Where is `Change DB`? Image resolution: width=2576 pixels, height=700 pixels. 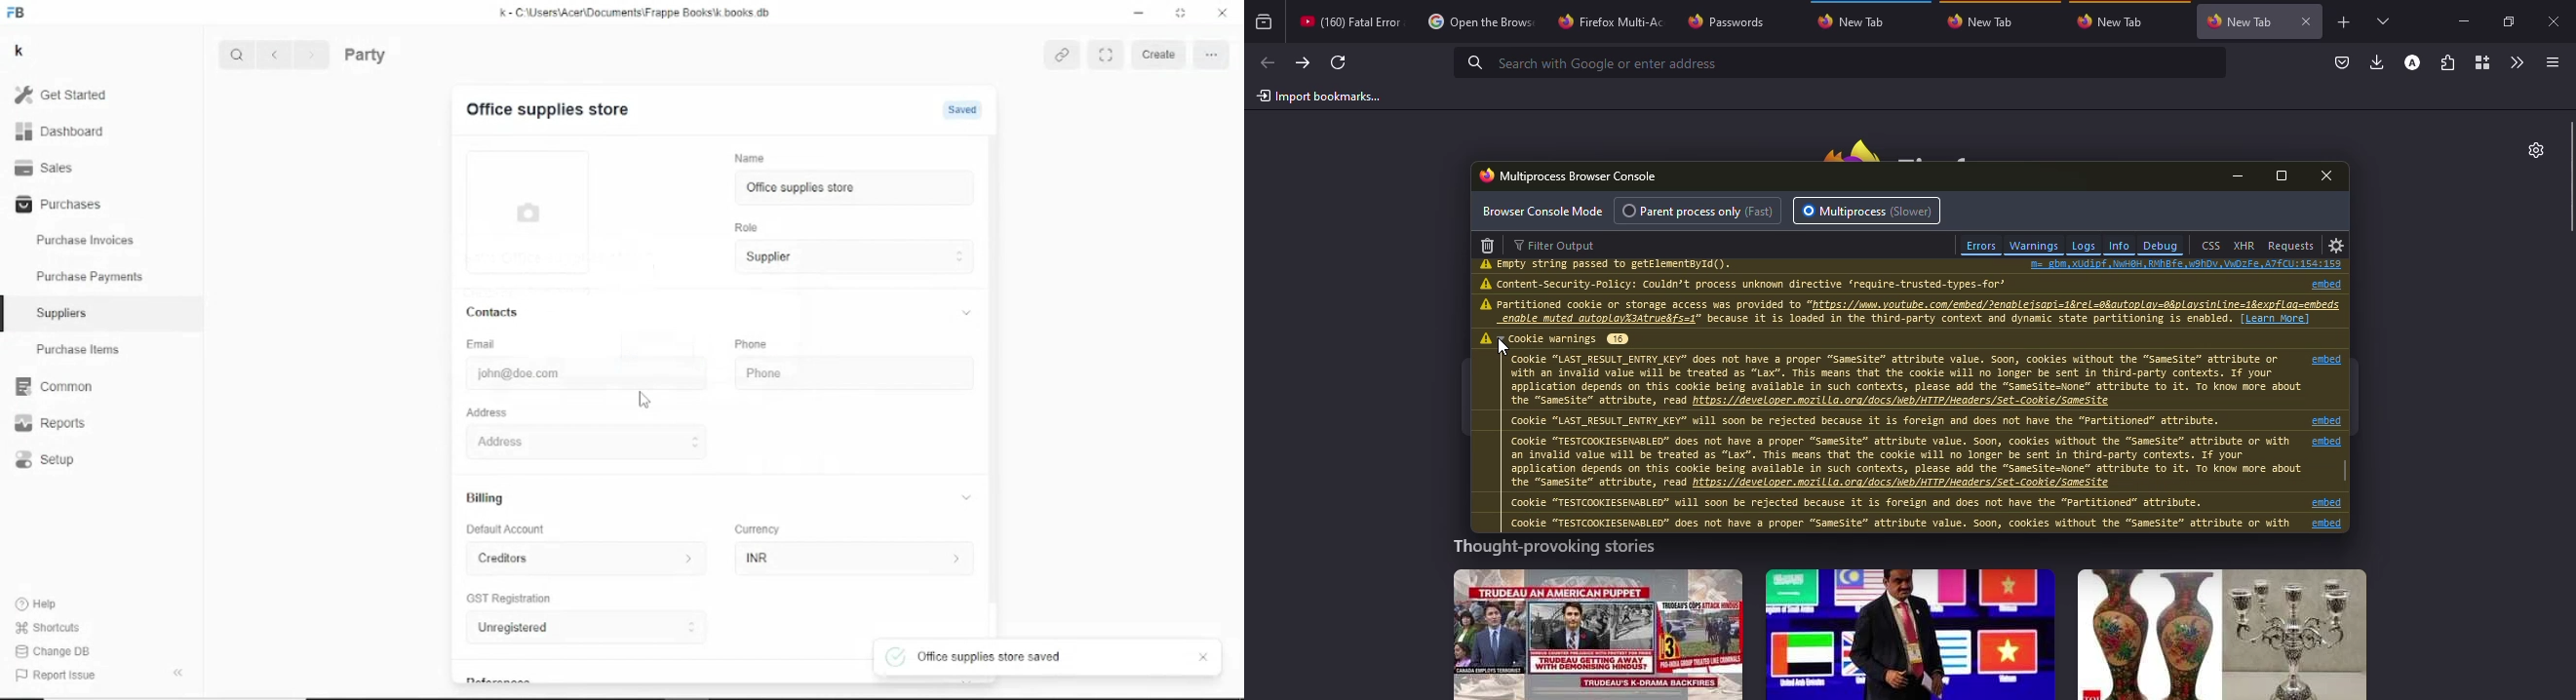 Change DB is located at coordinates (53, 652).